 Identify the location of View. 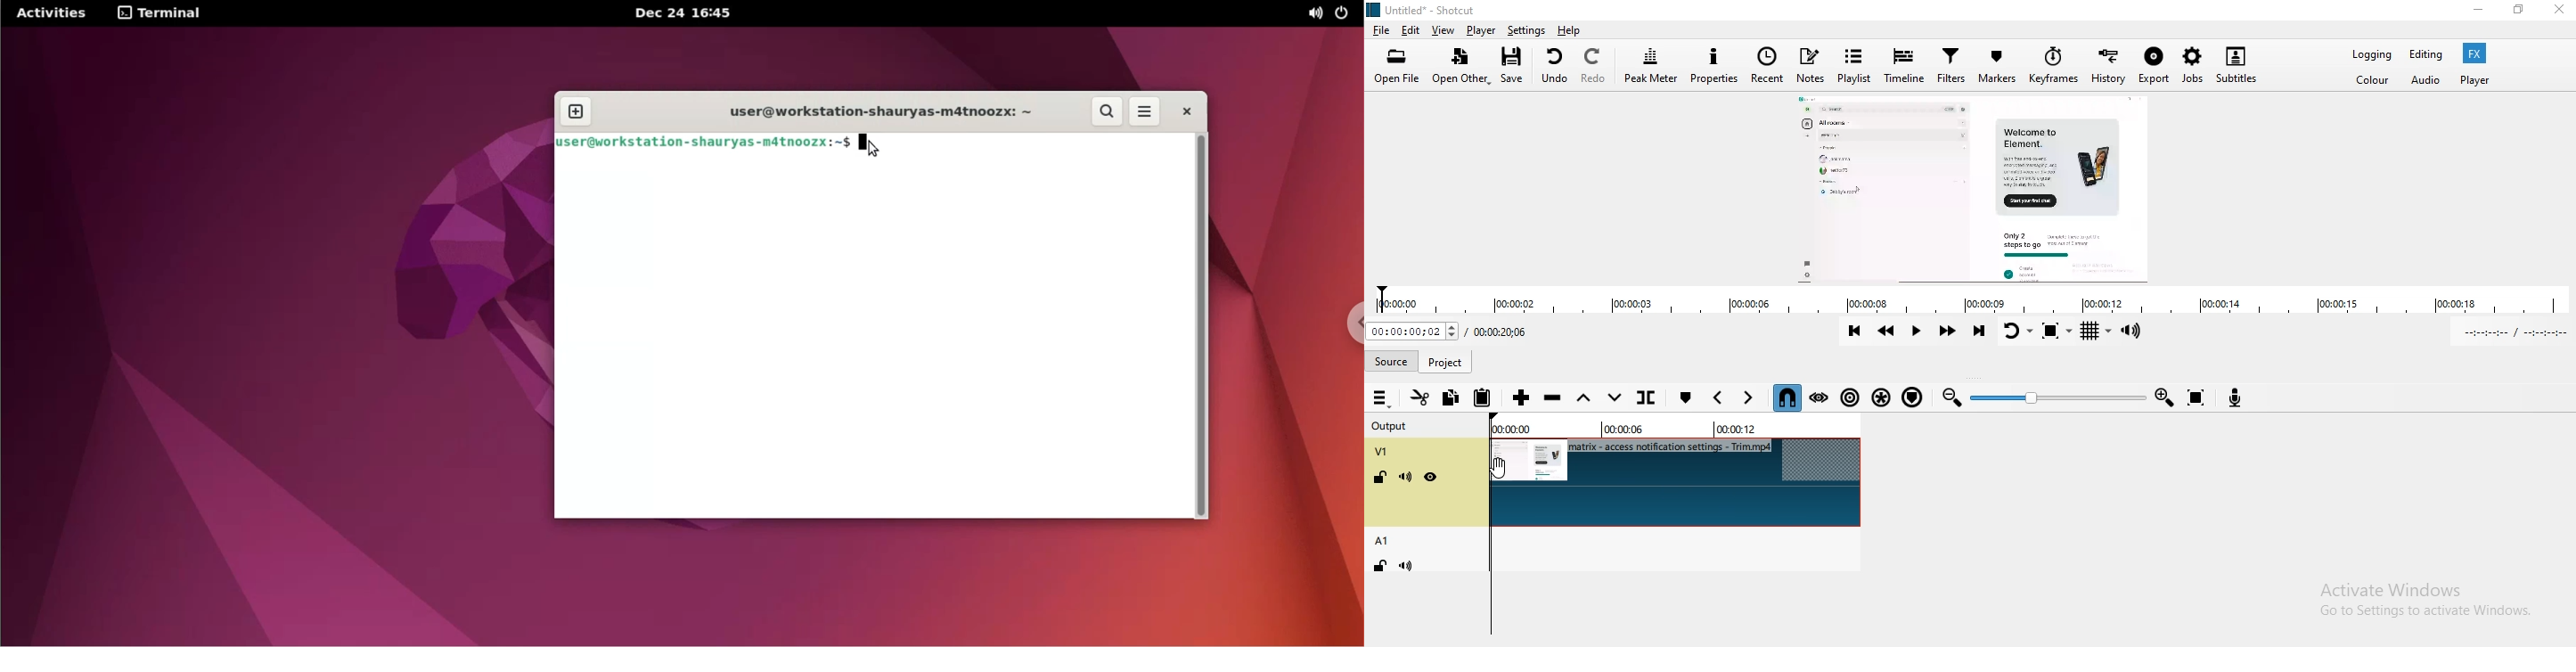
(1442, 31).